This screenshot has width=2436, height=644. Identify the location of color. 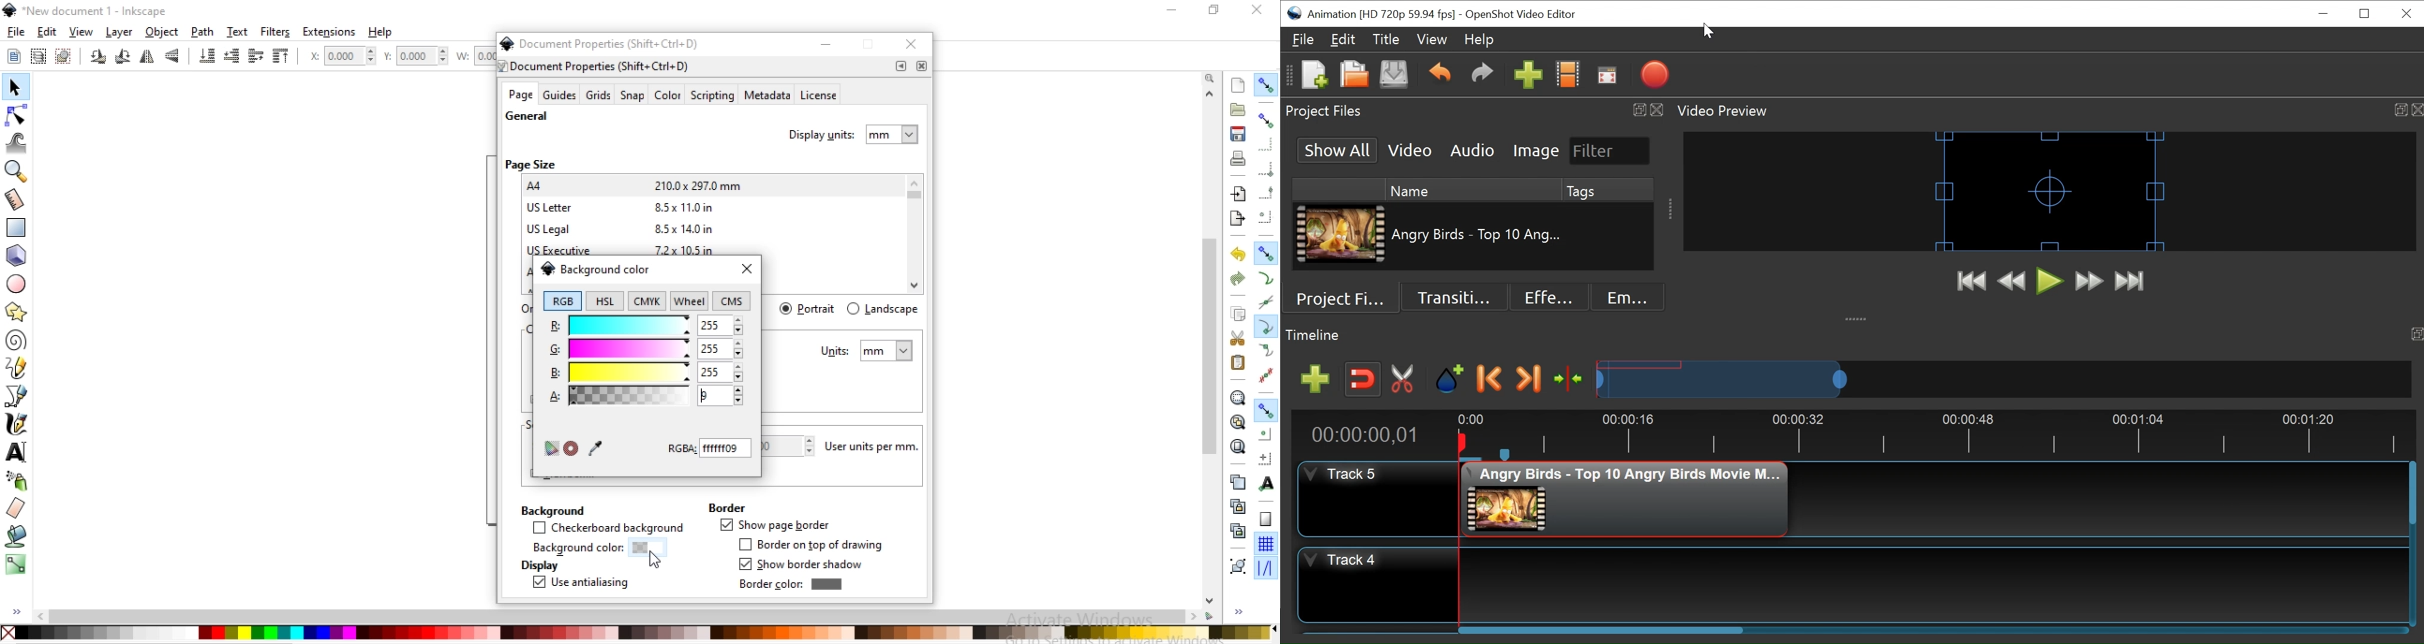
(638, 632).